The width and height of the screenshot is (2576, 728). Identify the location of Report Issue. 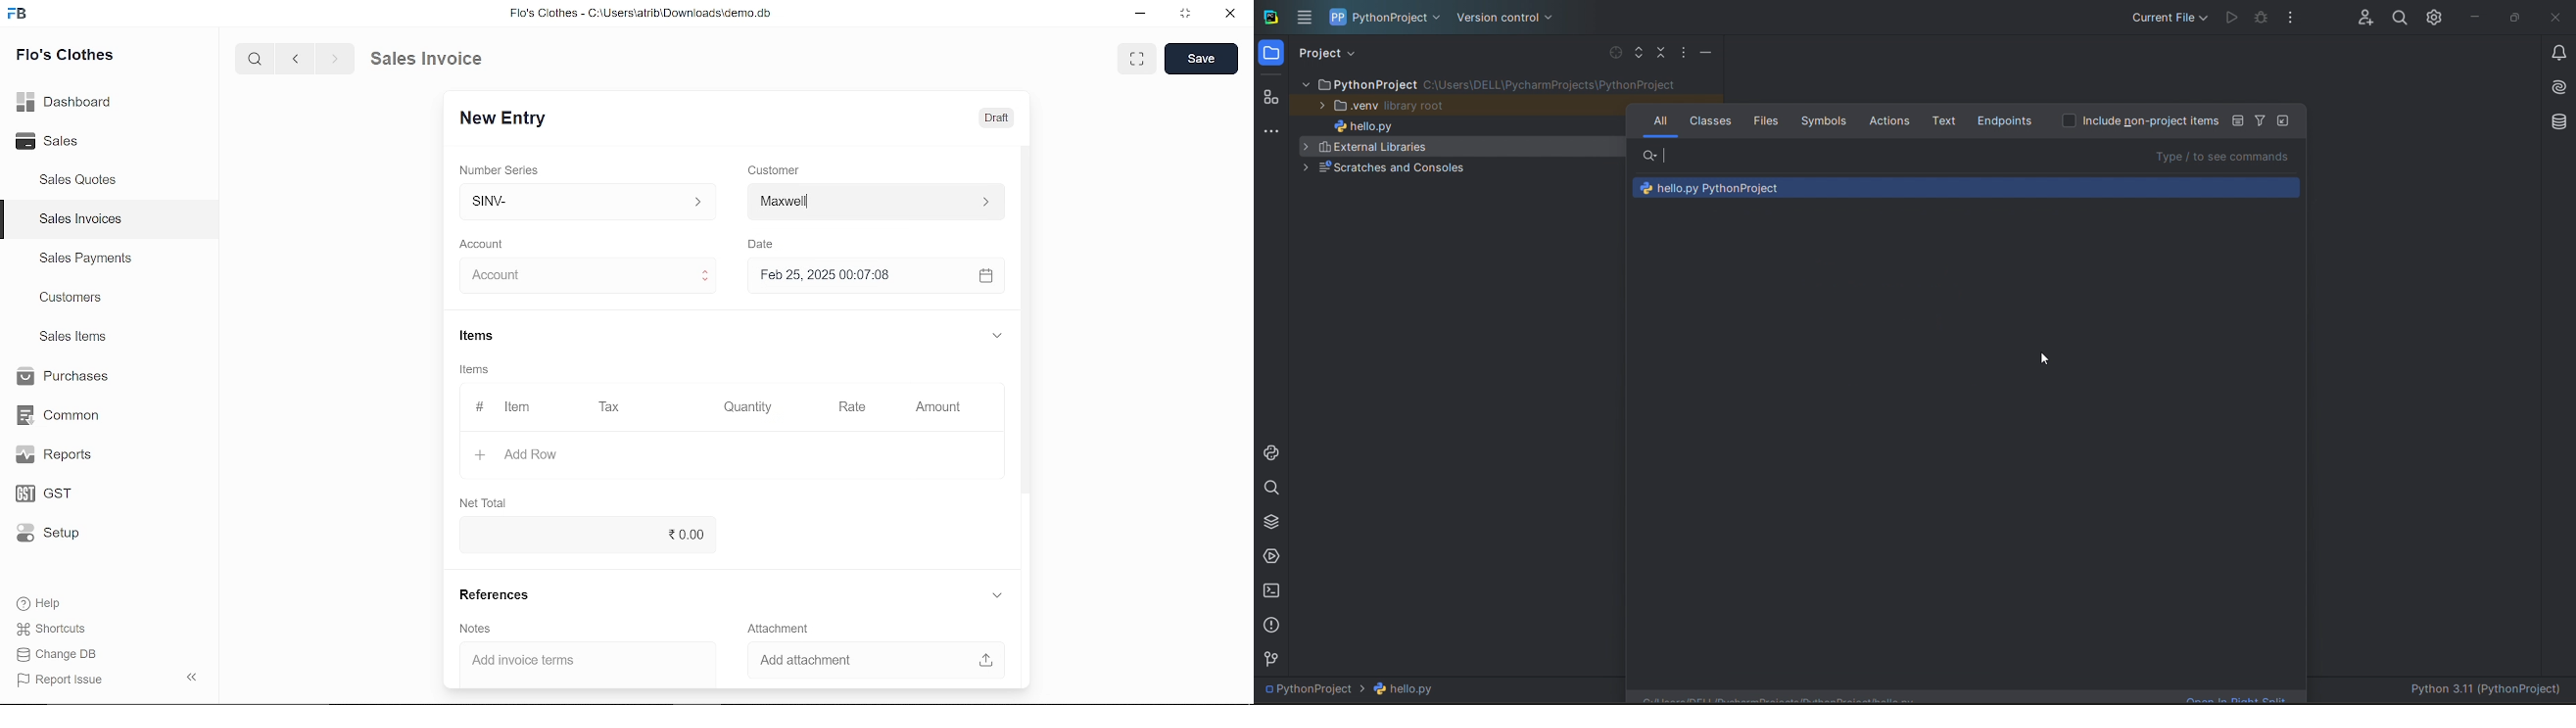
(60, 679).